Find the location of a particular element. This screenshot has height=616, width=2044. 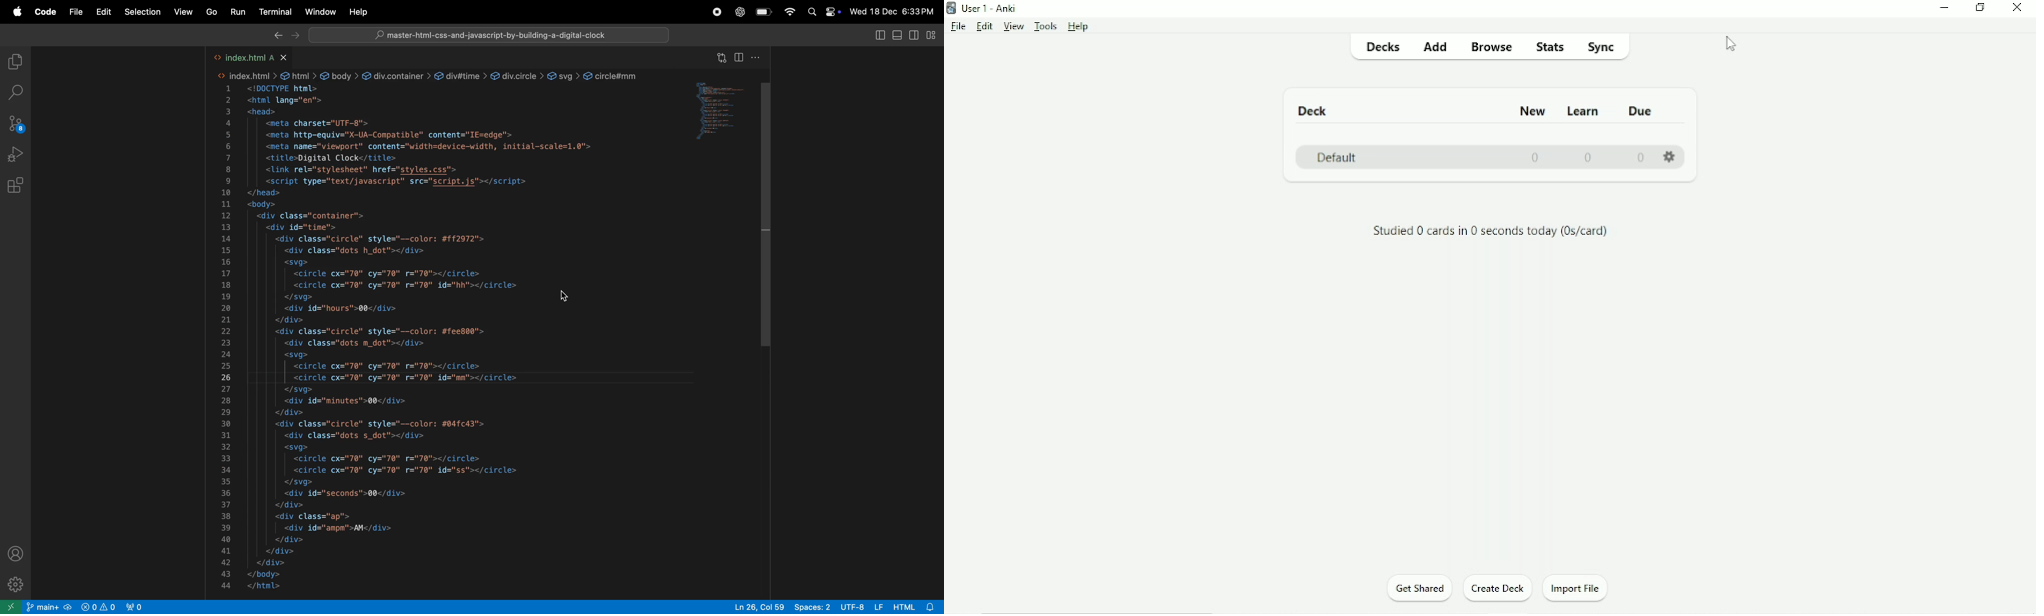

Sync is located at coordinates (1610, 46).